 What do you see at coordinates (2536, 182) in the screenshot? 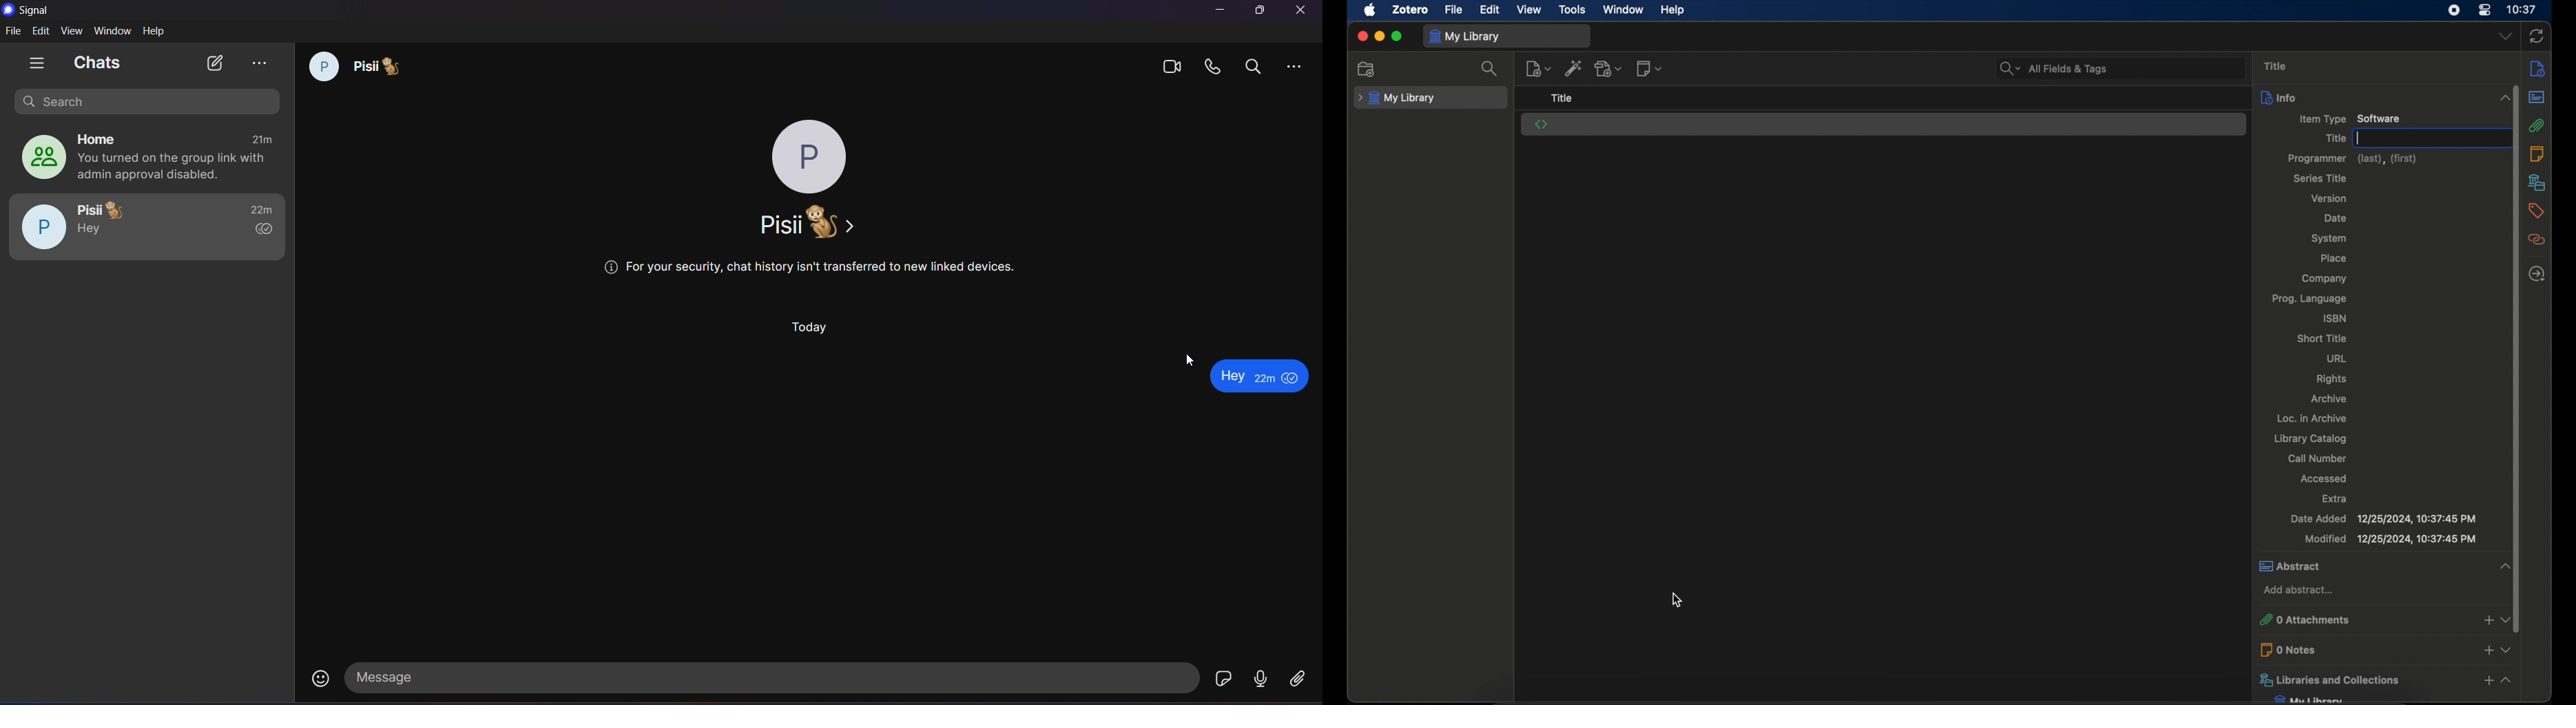
I see `libraries` at bounding box center [2536, 182].